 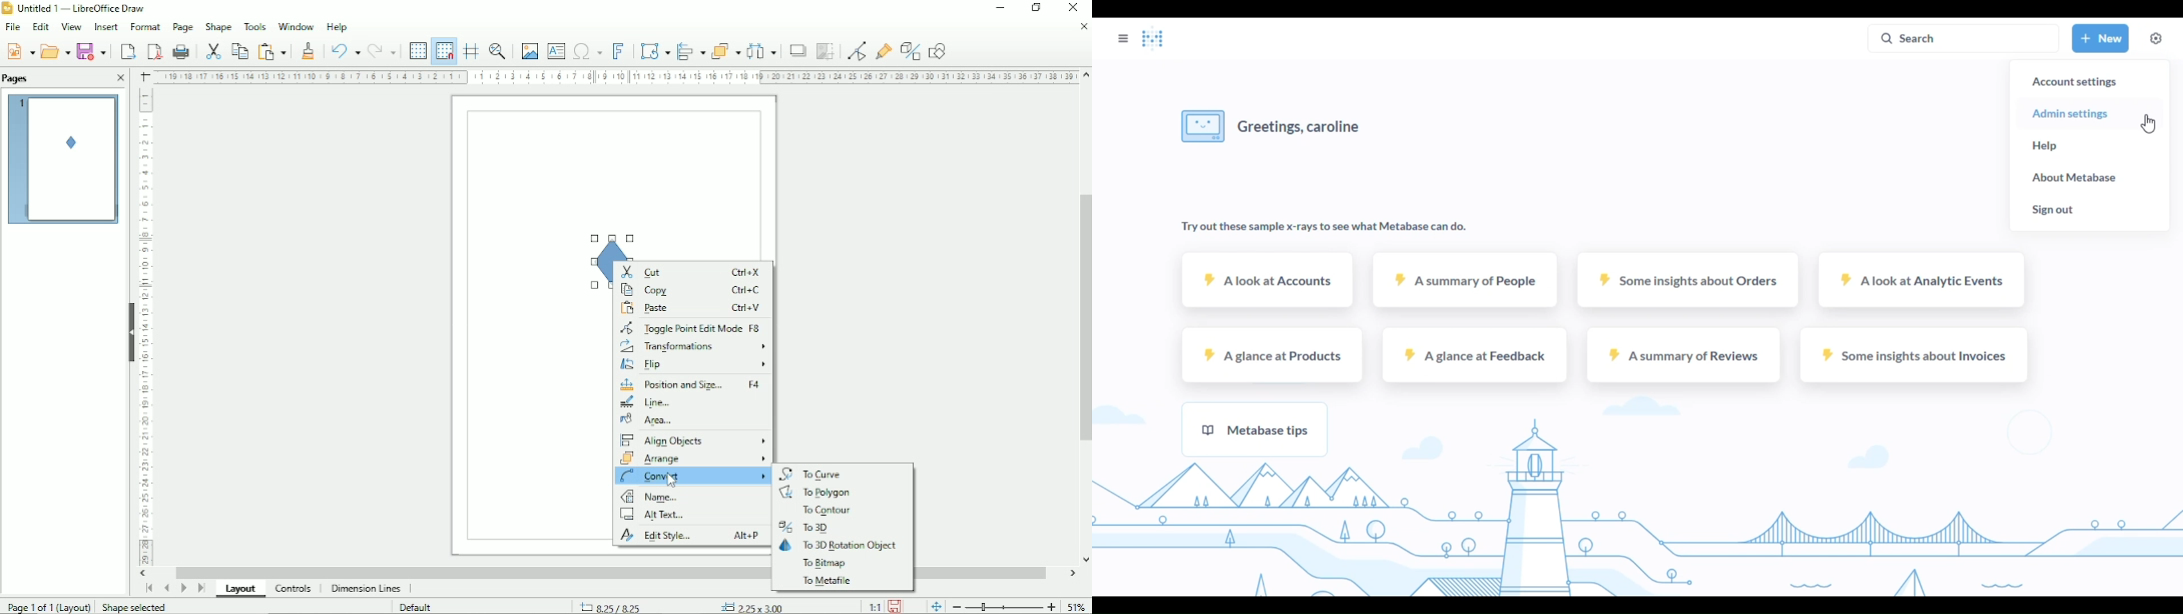 What do you see at coordinates (1075, 8) in the screenshot?
I see `Close` at bounding box center [1075, 8].